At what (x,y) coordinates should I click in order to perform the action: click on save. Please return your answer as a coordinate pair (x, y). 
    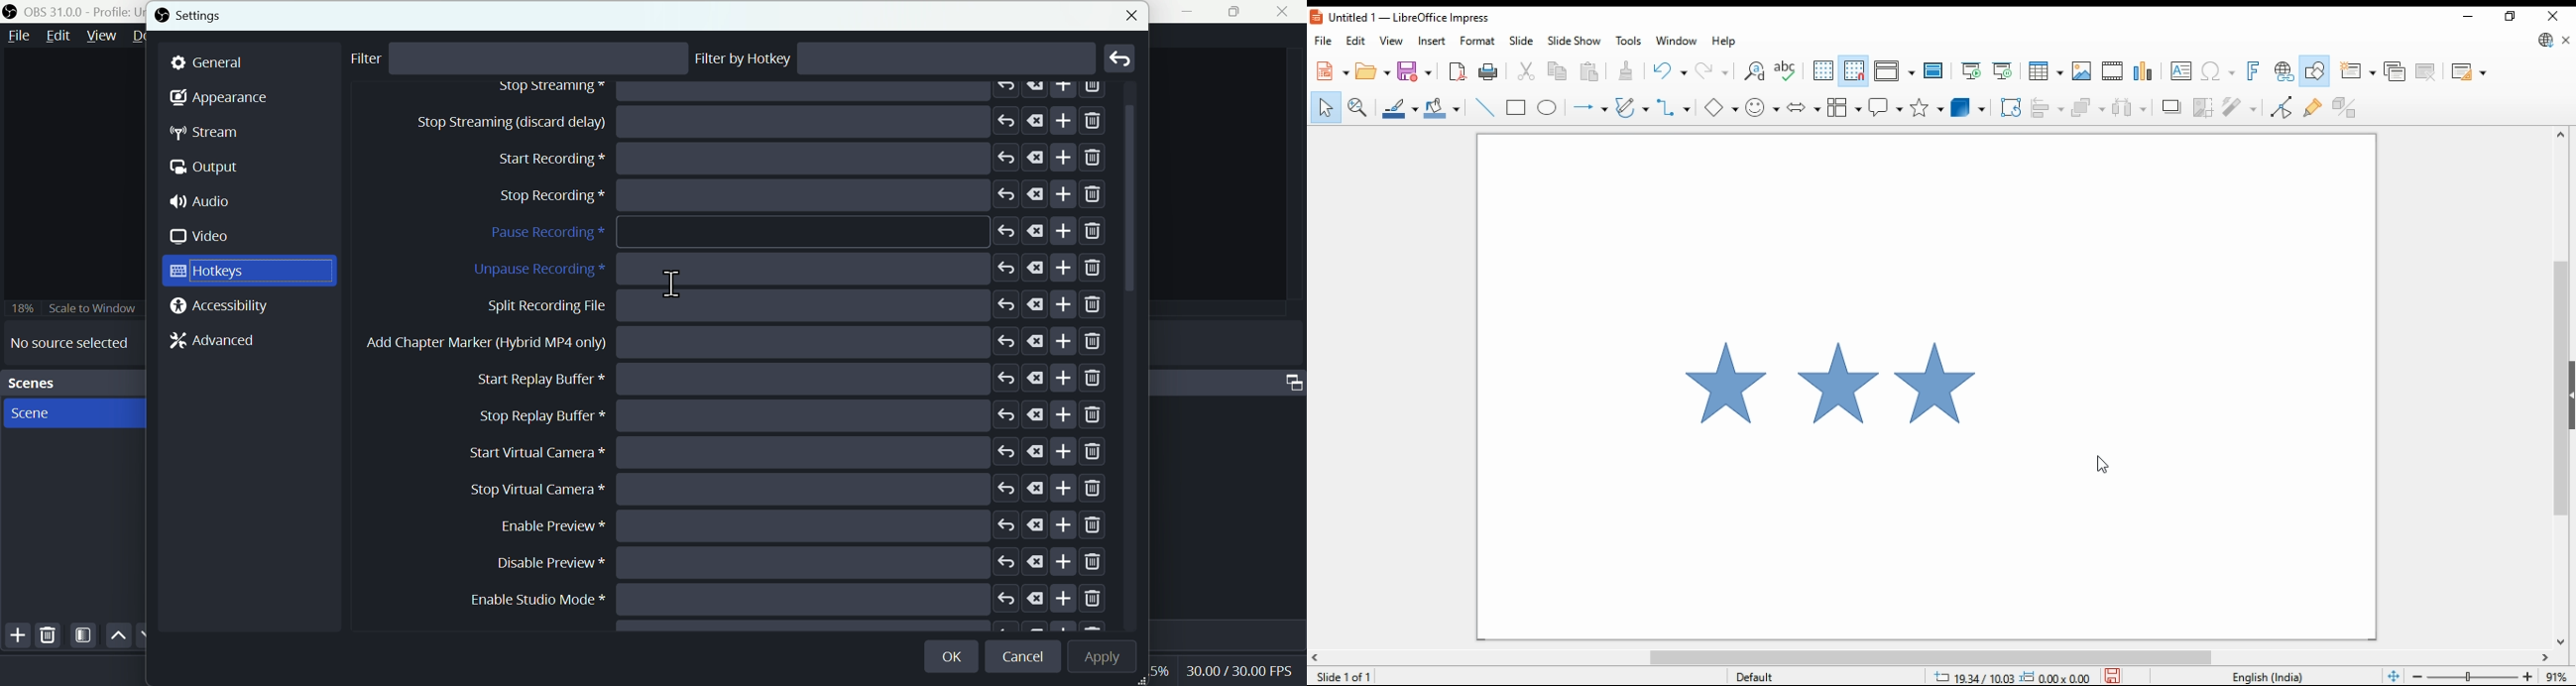
    Looking at the image, I should click on (1415, 70).